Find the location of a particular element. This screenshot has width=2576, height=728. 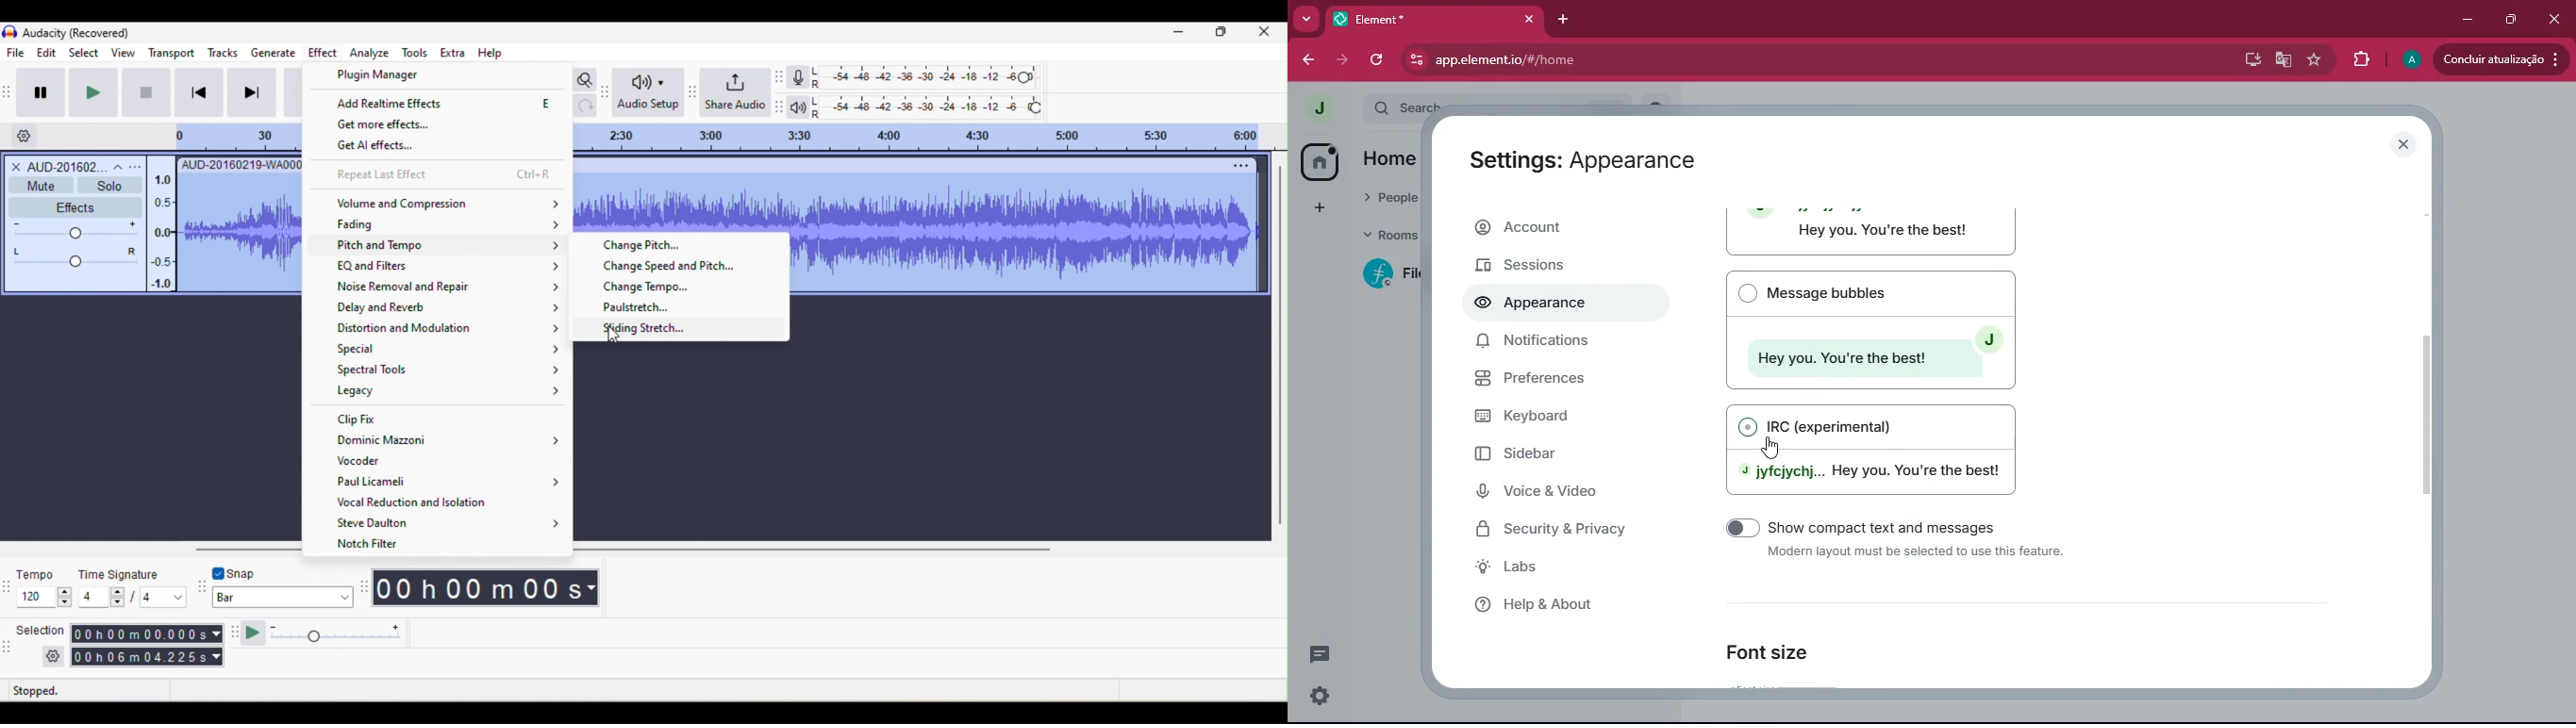

clip fix is located at coordinates (450, 420).